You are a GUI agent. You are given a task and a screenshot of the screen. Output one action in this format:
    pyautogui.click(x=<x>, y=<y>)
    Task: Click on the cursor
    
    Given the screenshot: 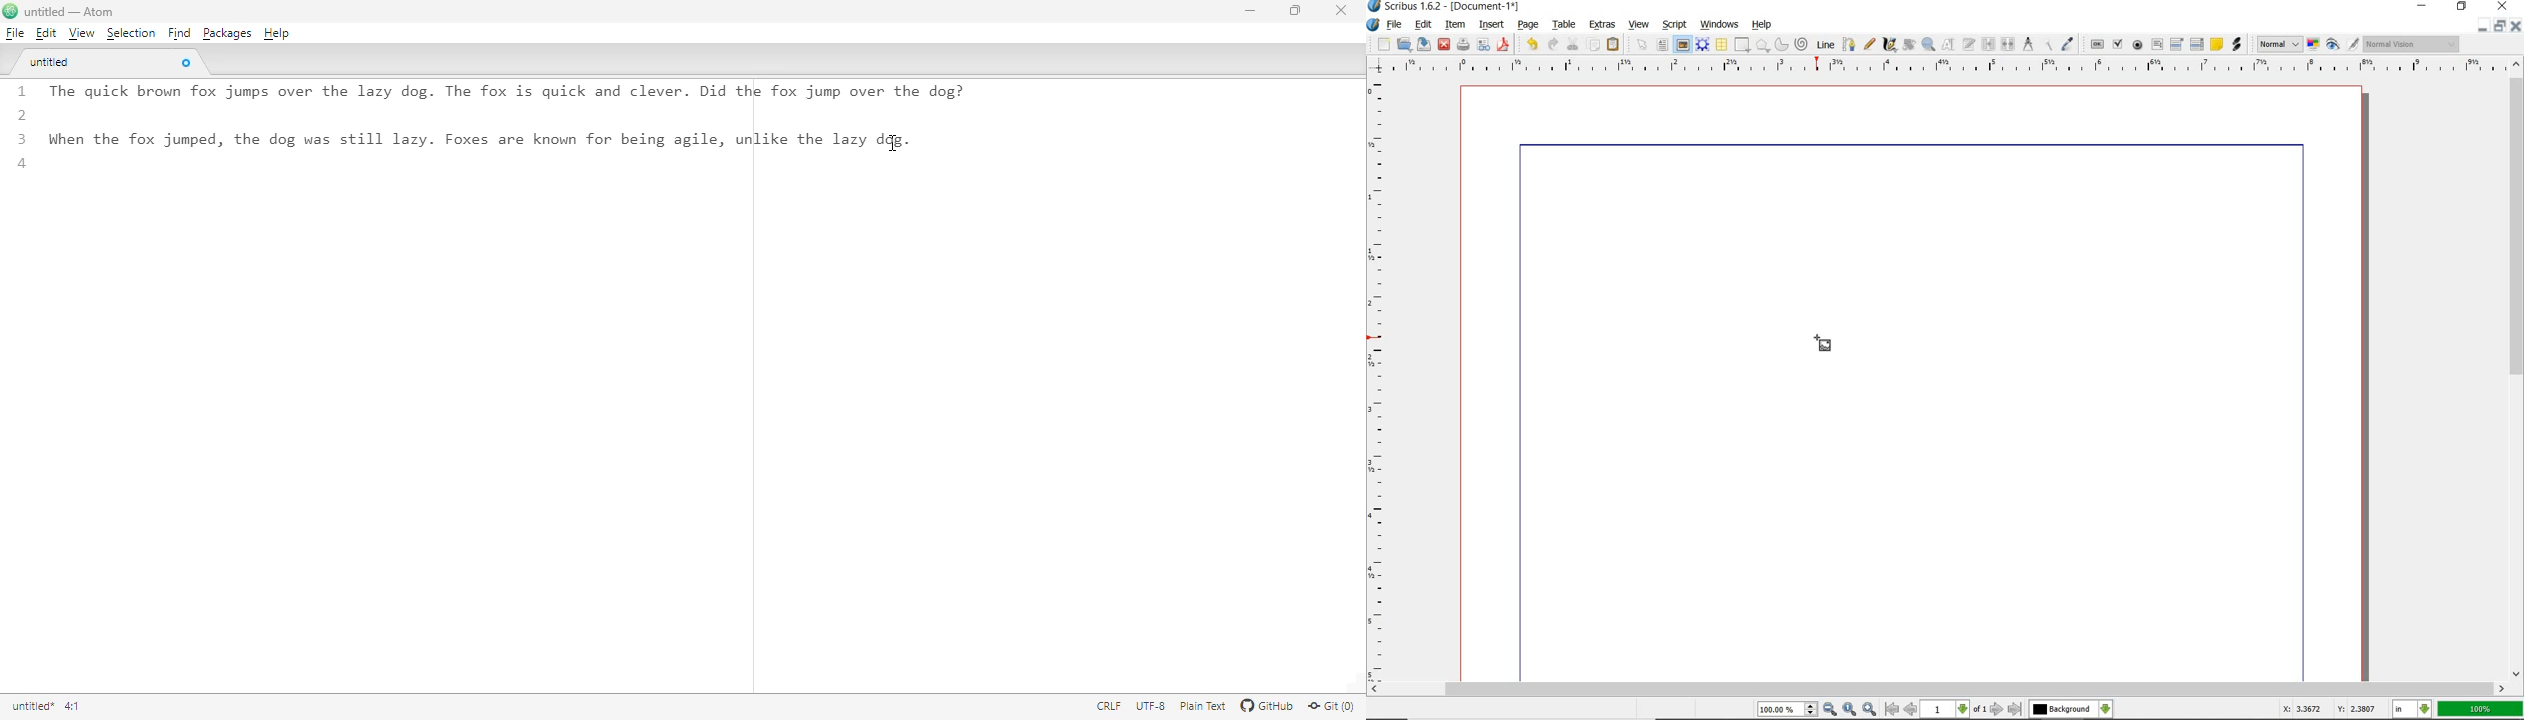 What is the action you would take?
    pyautogui.click(x=894, y=142)
    